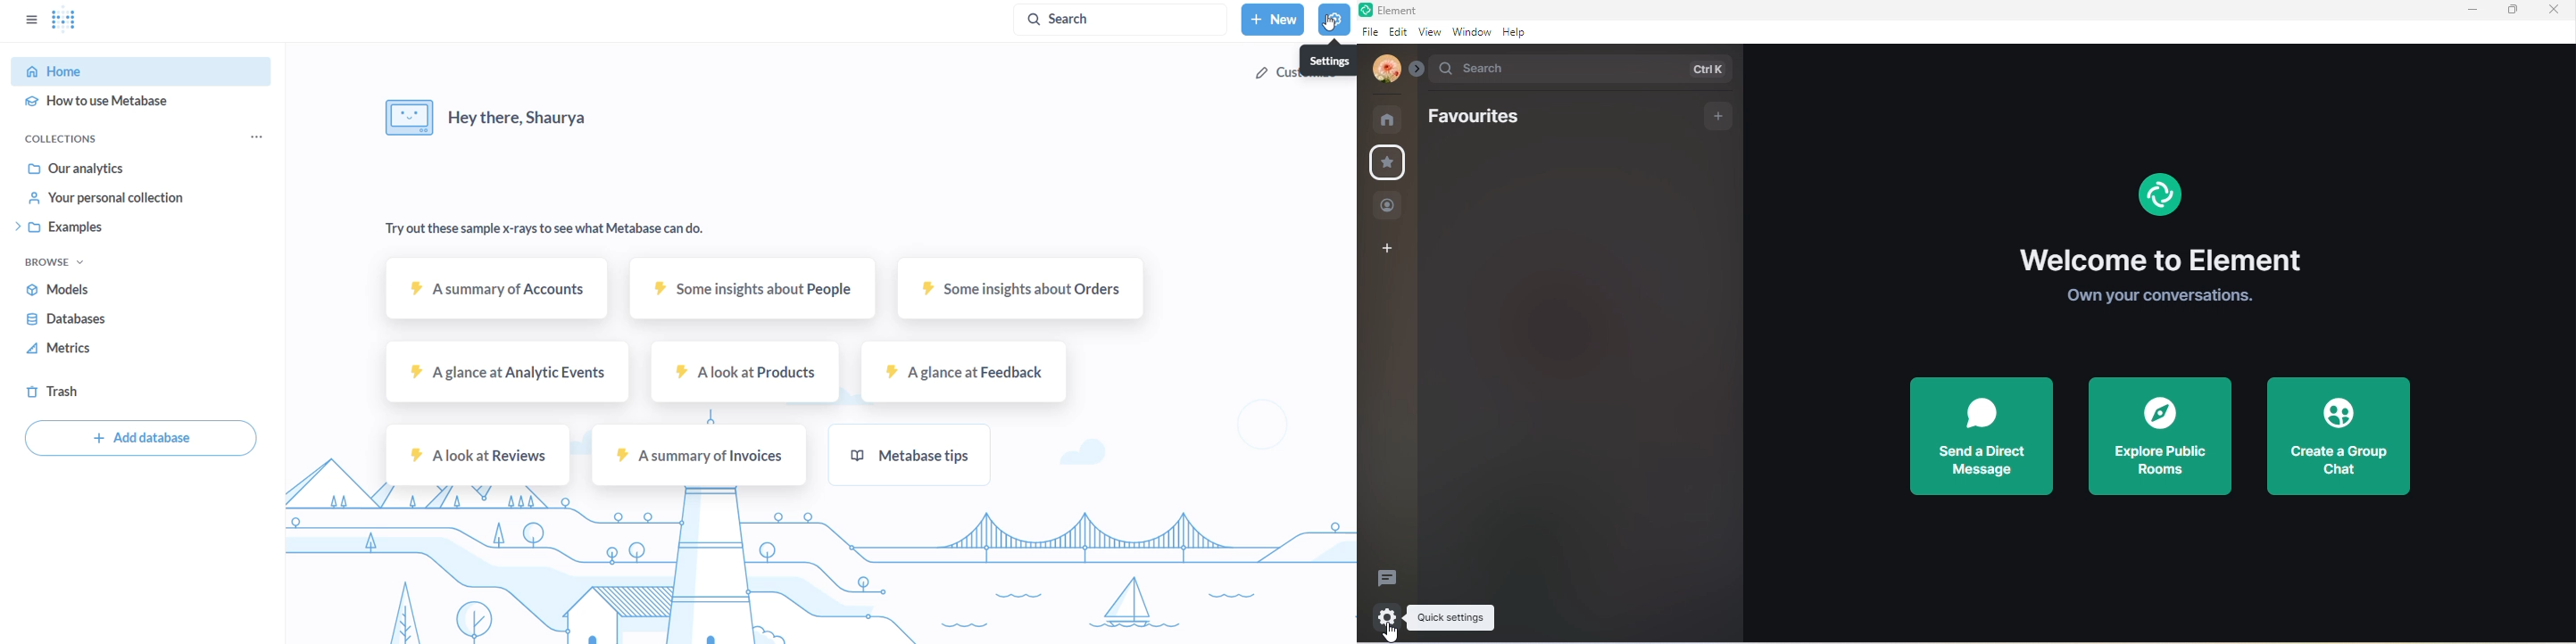  Describe the element at coordinates (64, 317) in the screenshot. I see `E Databases` at that location.